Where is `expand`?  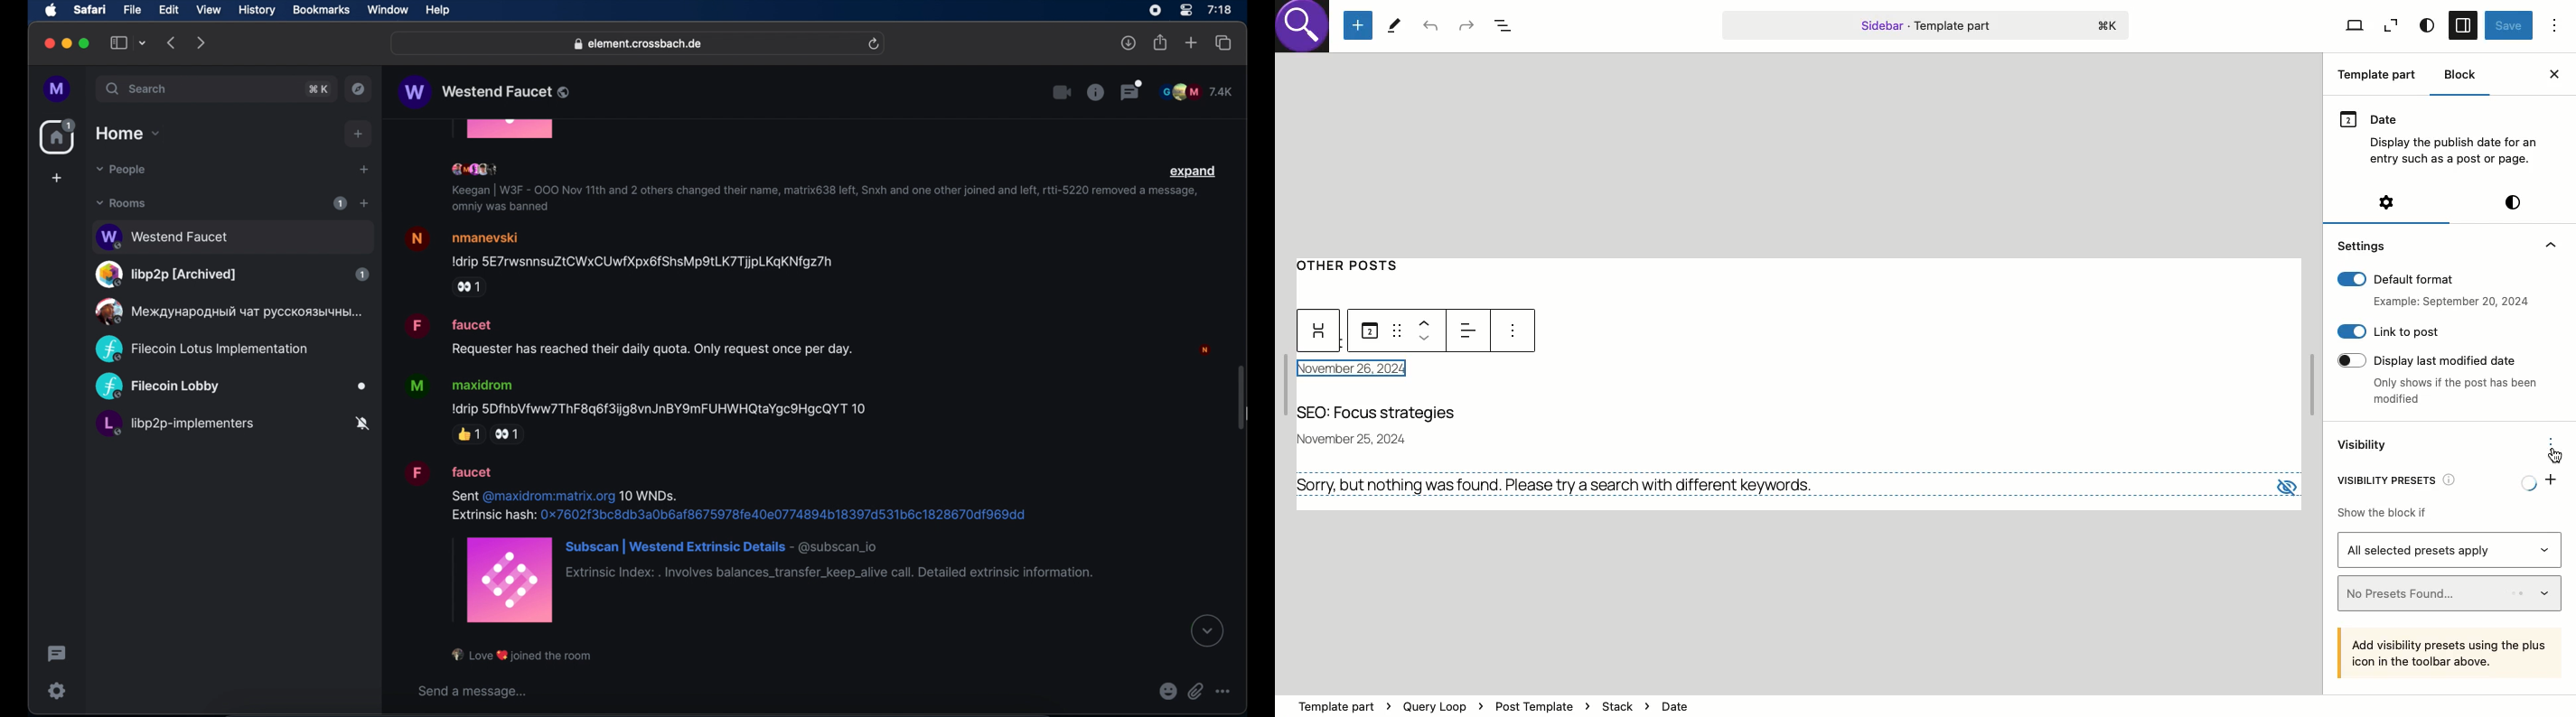
expand is located at coordinates (1194, 172).